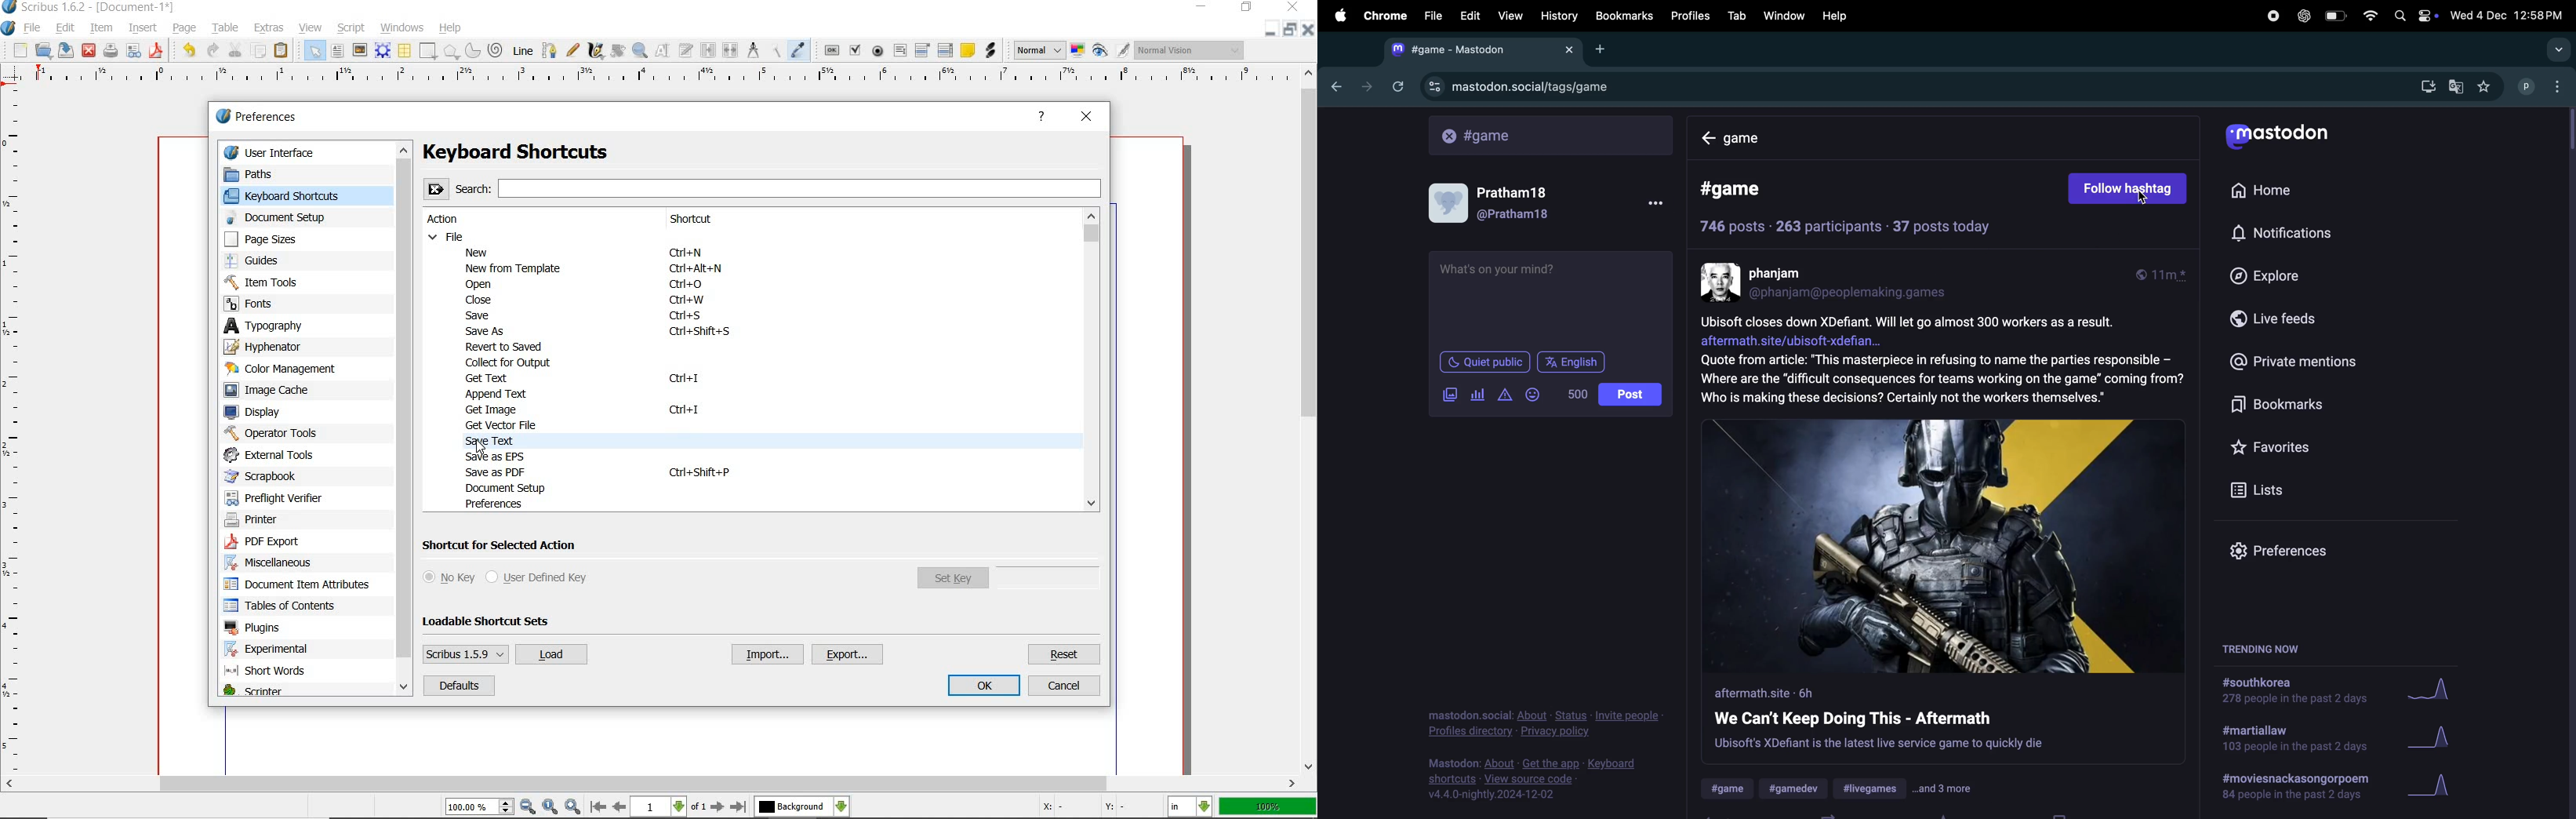 This screenshot has height=840, width=2576. Describe the element at coordinates (1605, 49) in the screenshot. I see `add tab` at that location.